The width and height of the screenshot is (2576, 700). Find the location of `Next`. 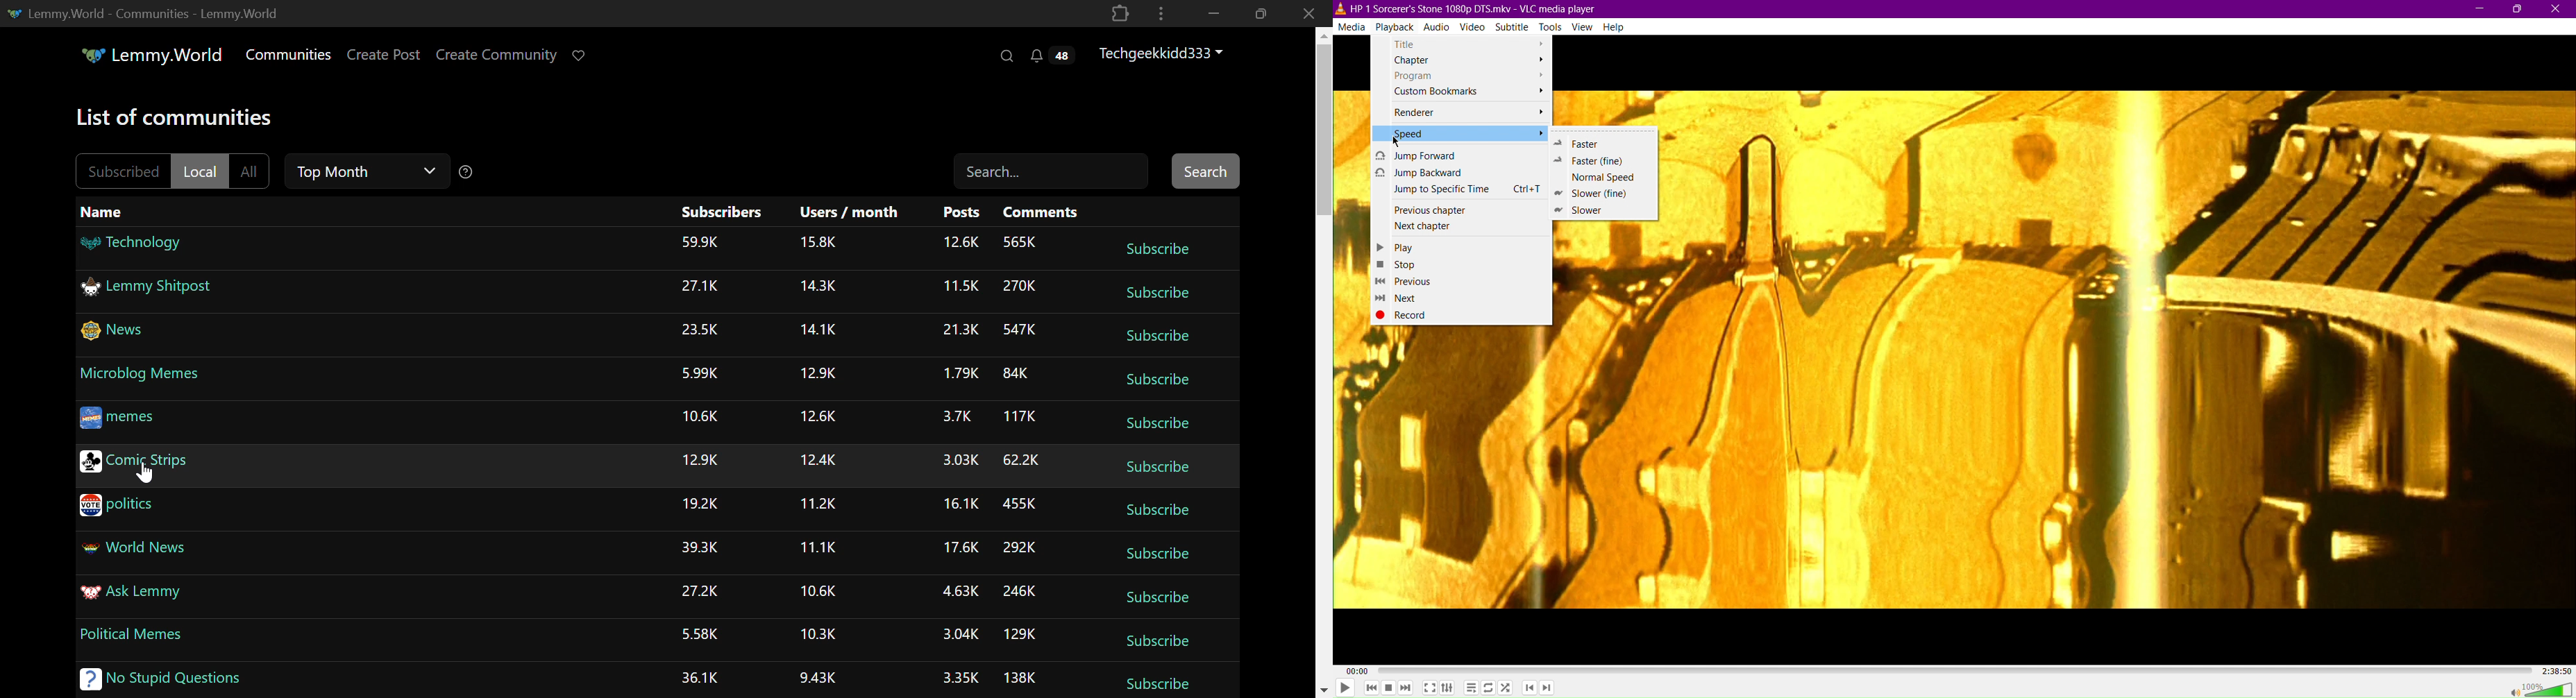

Next is located at coordinates (1399, 298).